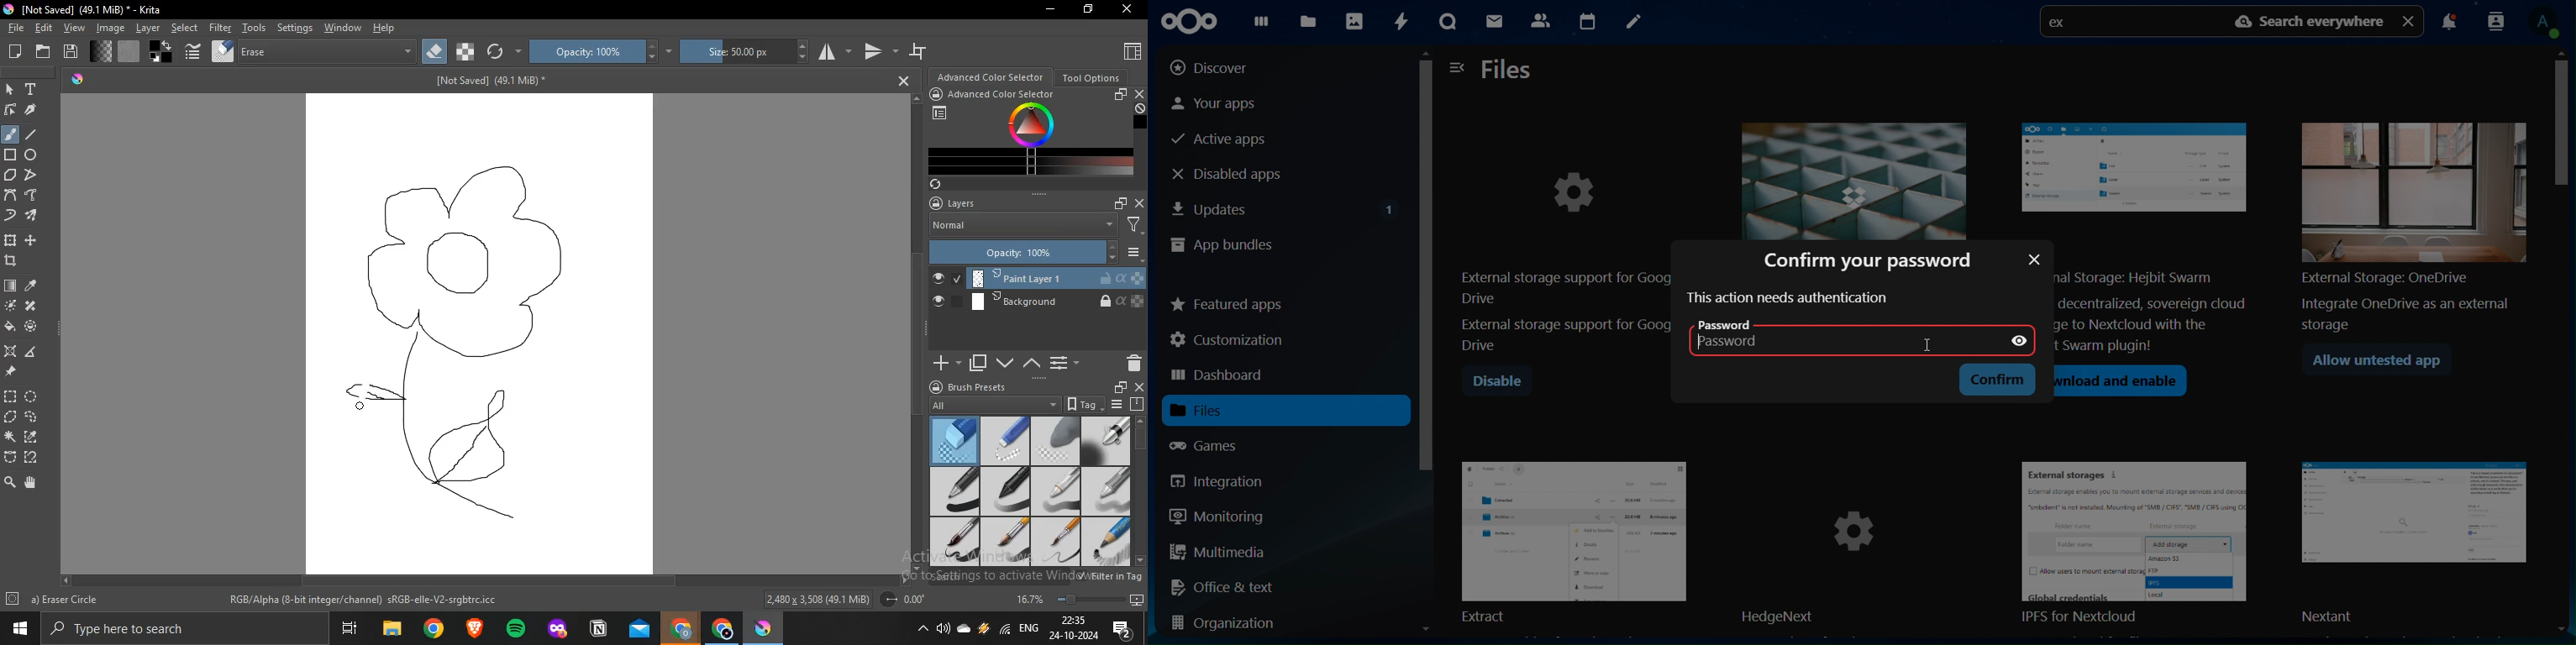 This screenshot has height=672, width=2576. Describe the element at coordinates (1496, 23) in the screenshot. I see `mail` at that location.